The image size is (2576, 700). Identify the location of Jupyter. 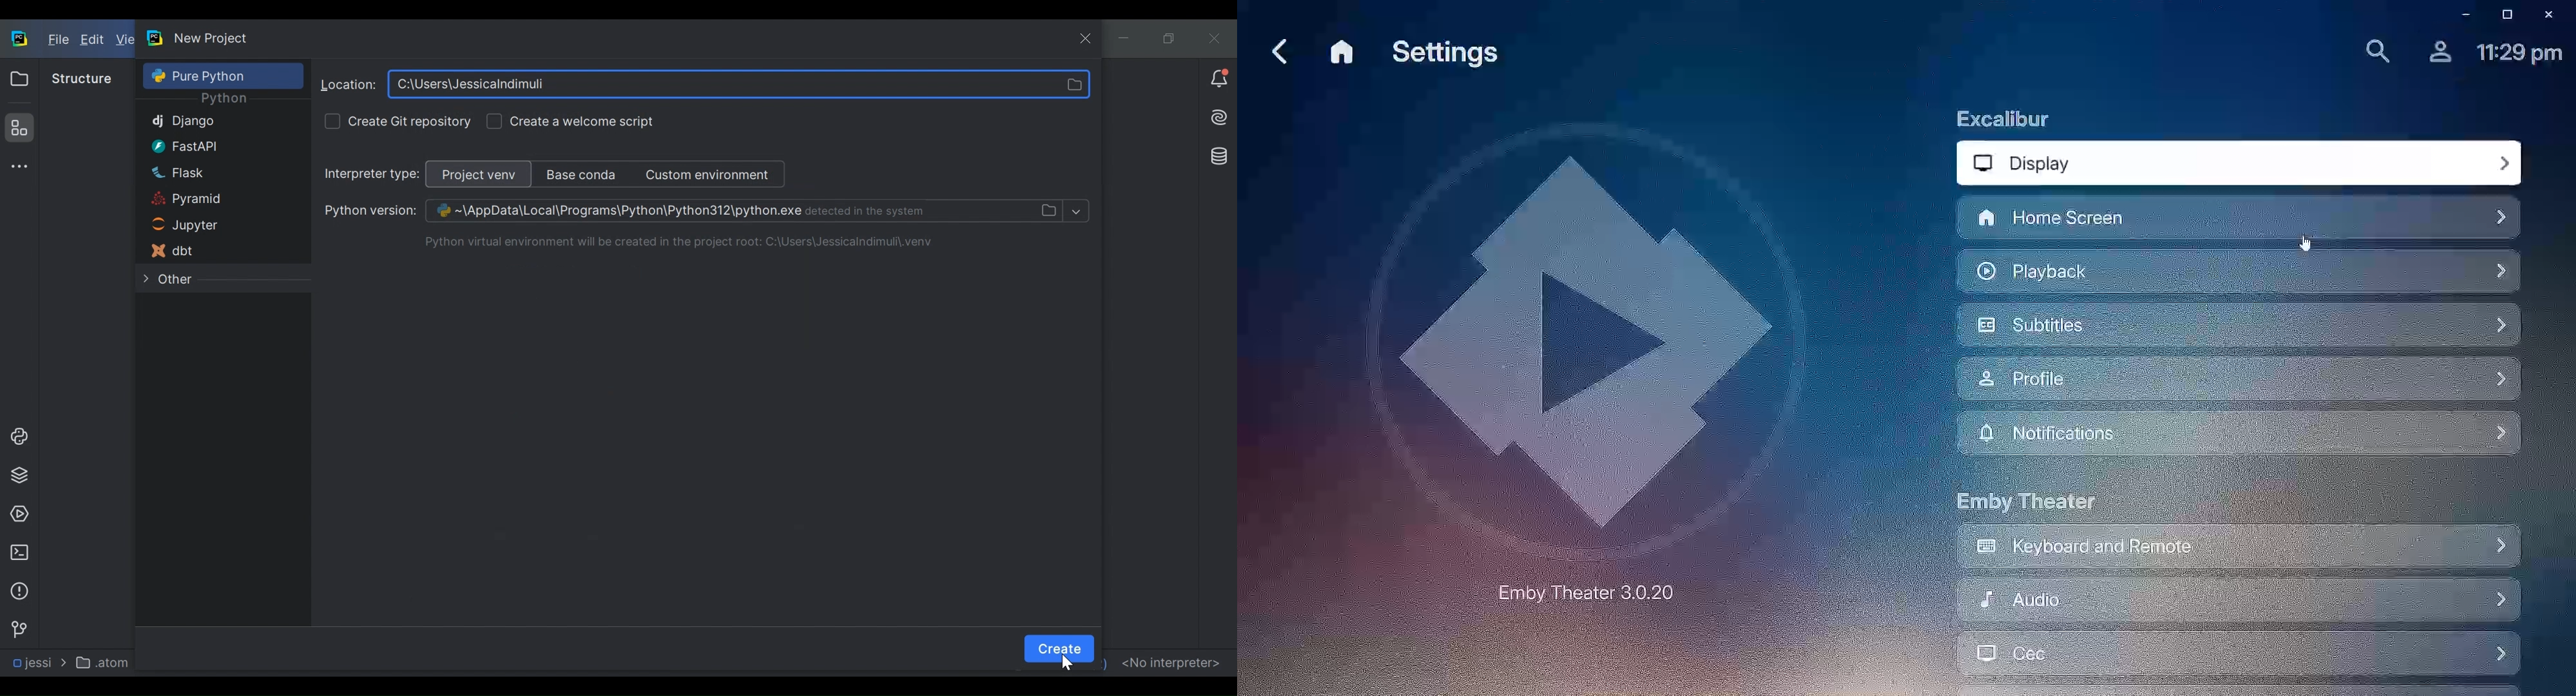
(204, 226).